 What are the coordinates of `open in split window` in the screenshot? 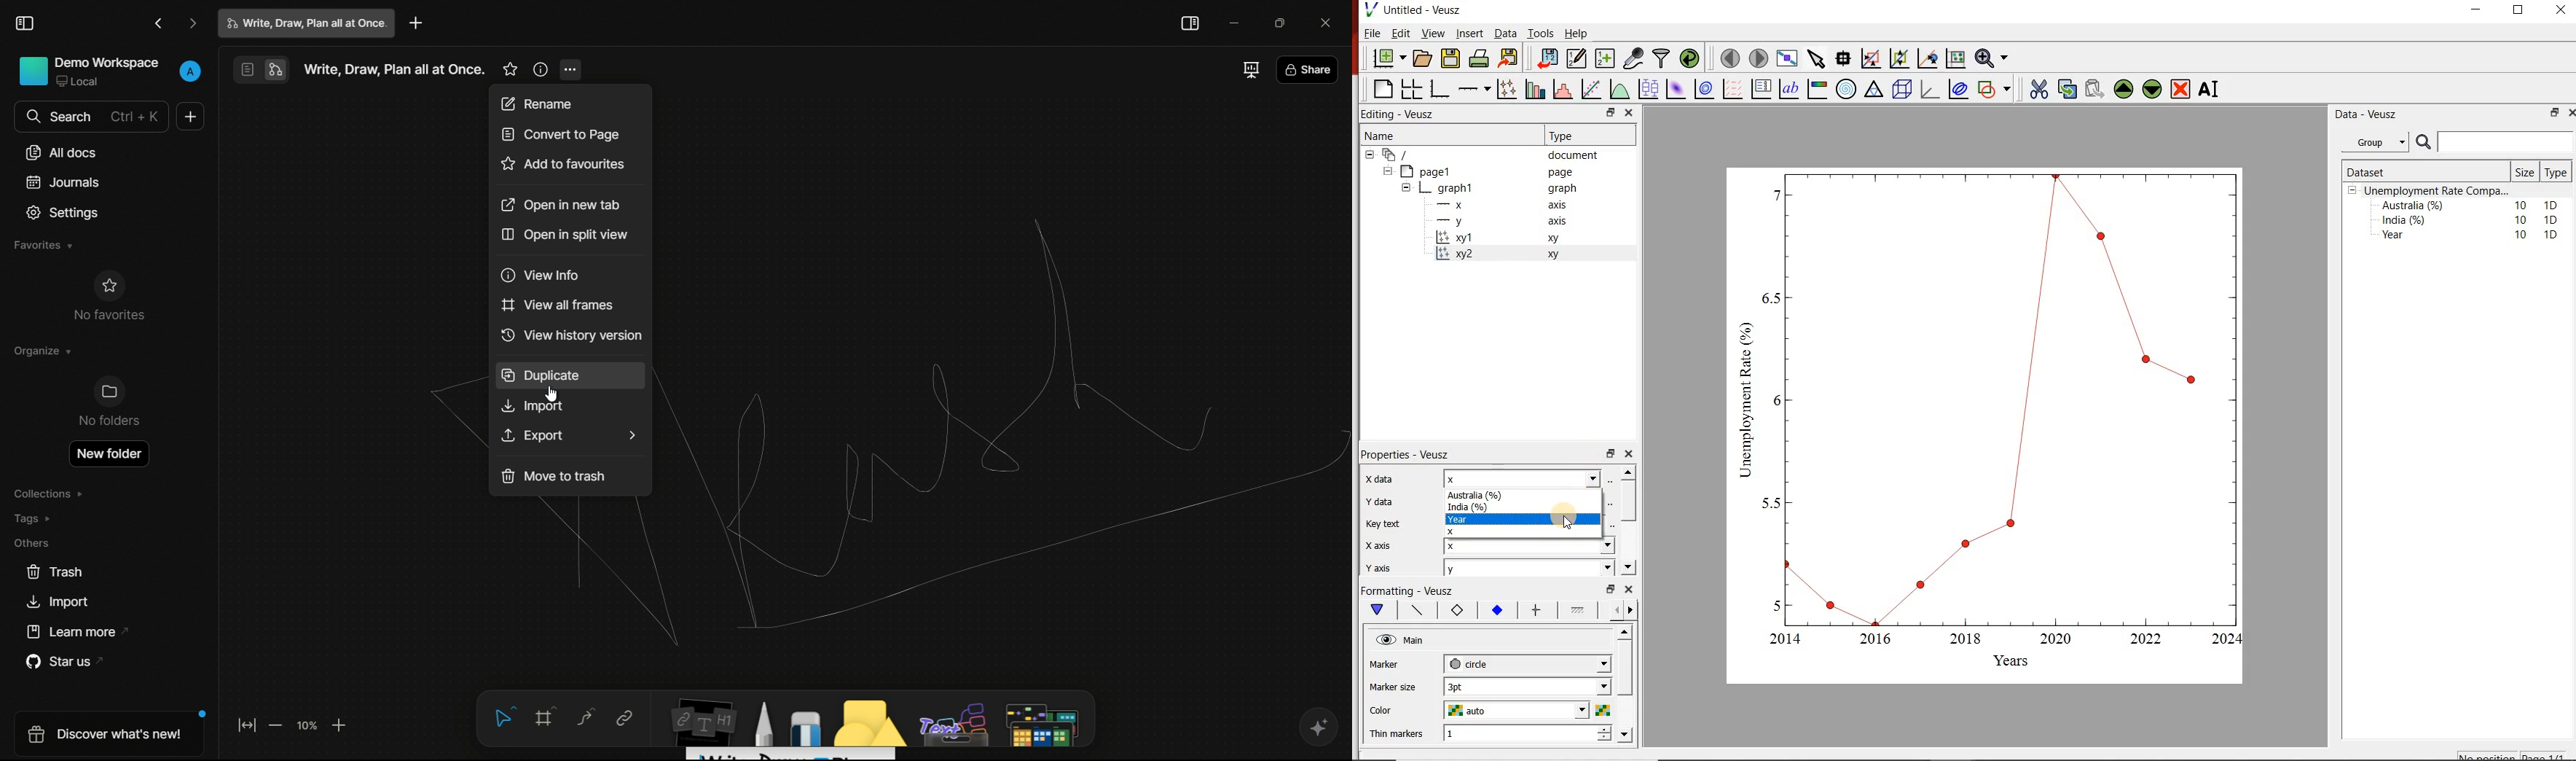 It's located at (565, 235).